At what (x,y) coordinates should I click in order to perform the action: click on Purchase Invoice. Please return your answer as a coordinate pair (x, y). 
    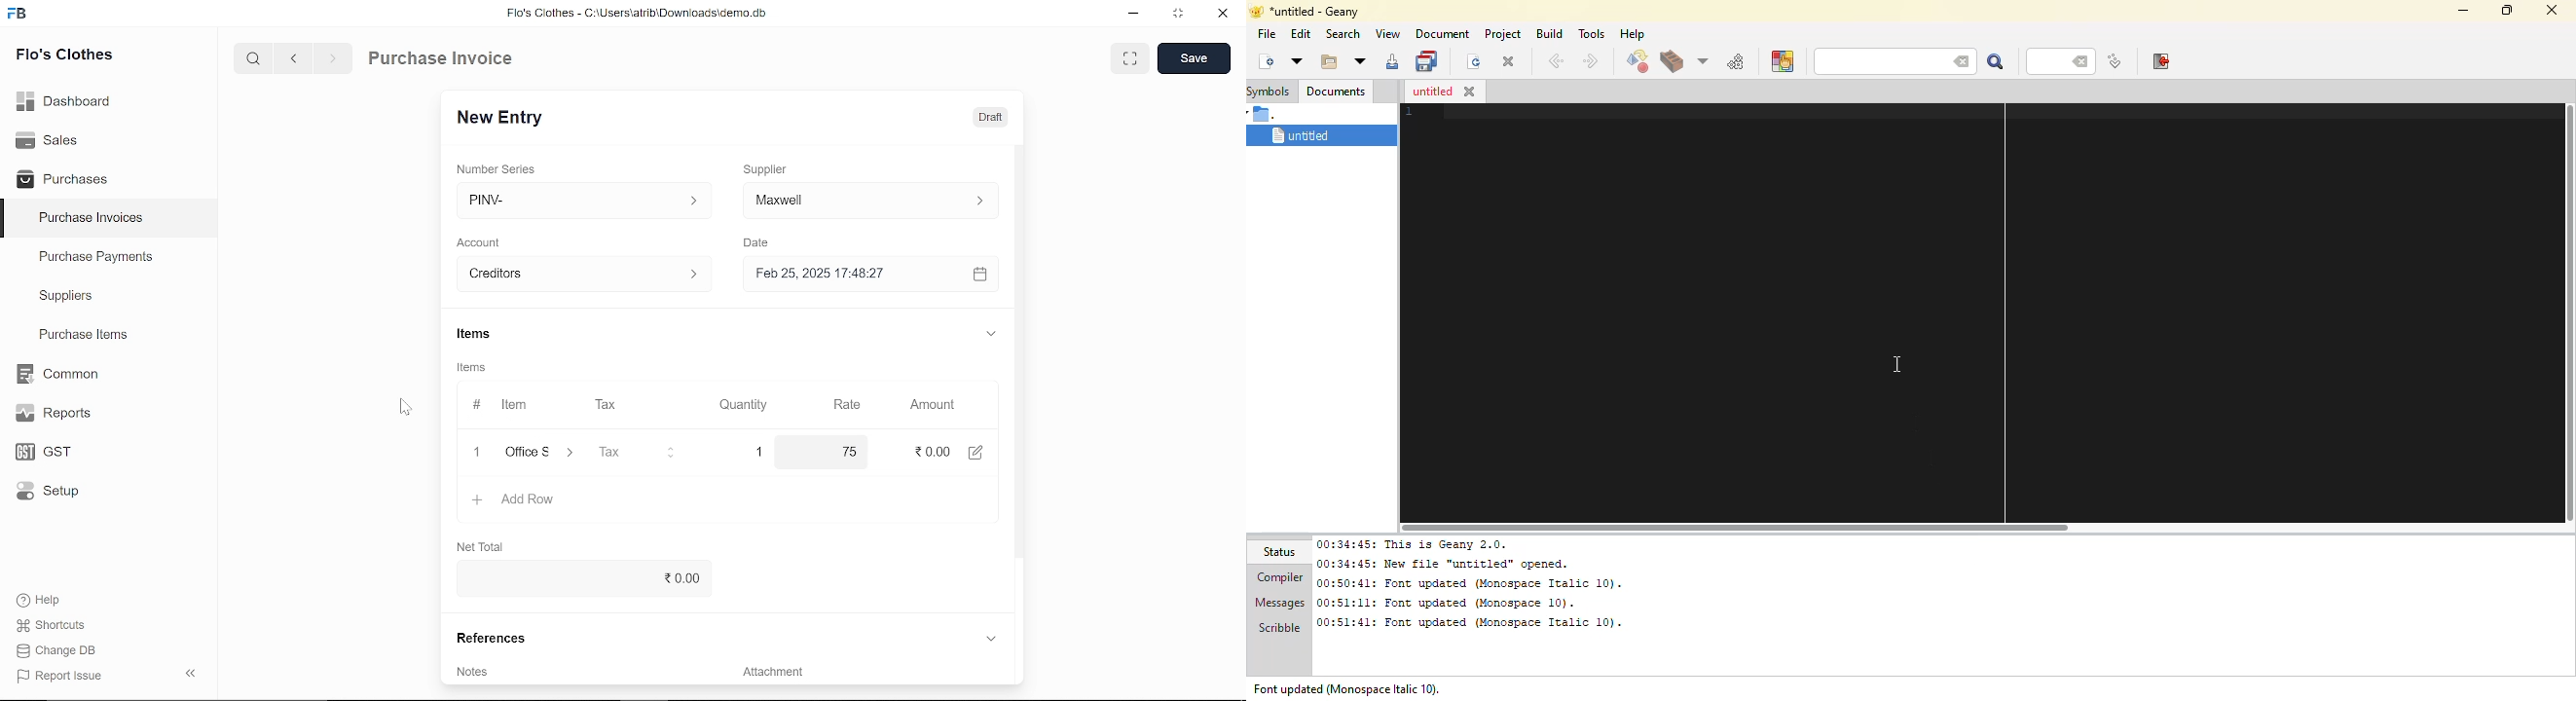
    Looking at the image, I should click on (444, 60).